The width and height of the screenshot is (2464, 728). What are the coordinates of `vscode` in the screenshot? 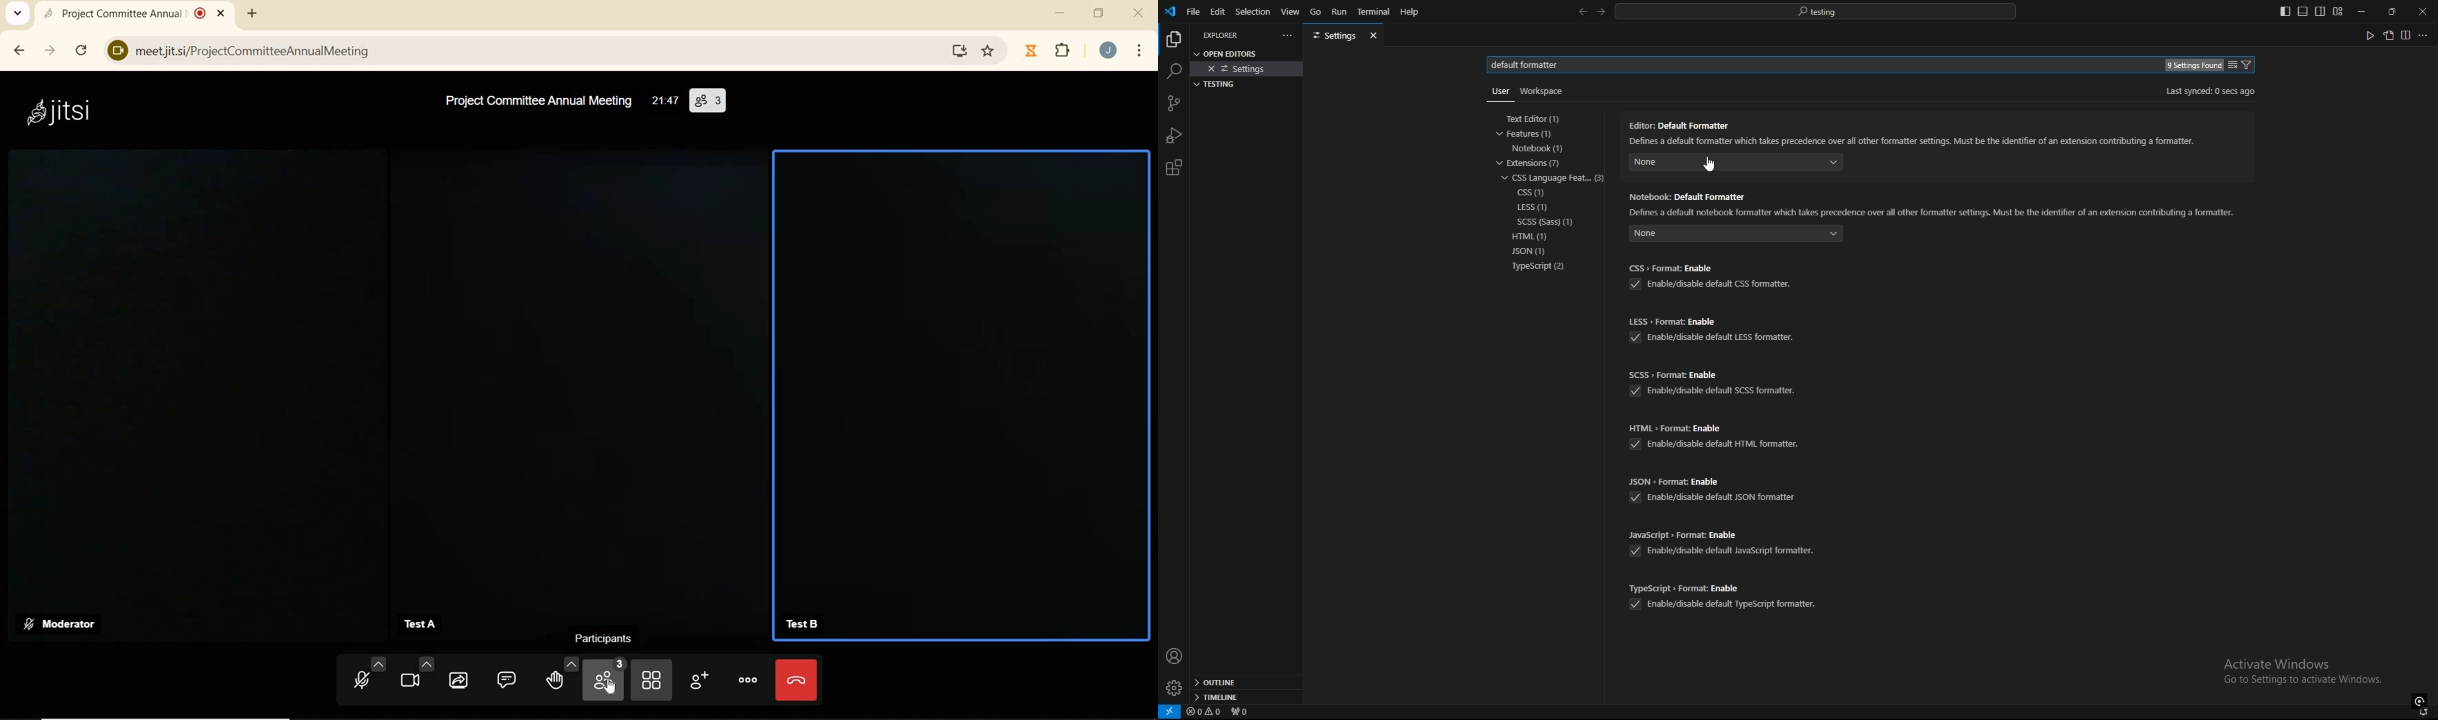 It's located at (1169, 12).